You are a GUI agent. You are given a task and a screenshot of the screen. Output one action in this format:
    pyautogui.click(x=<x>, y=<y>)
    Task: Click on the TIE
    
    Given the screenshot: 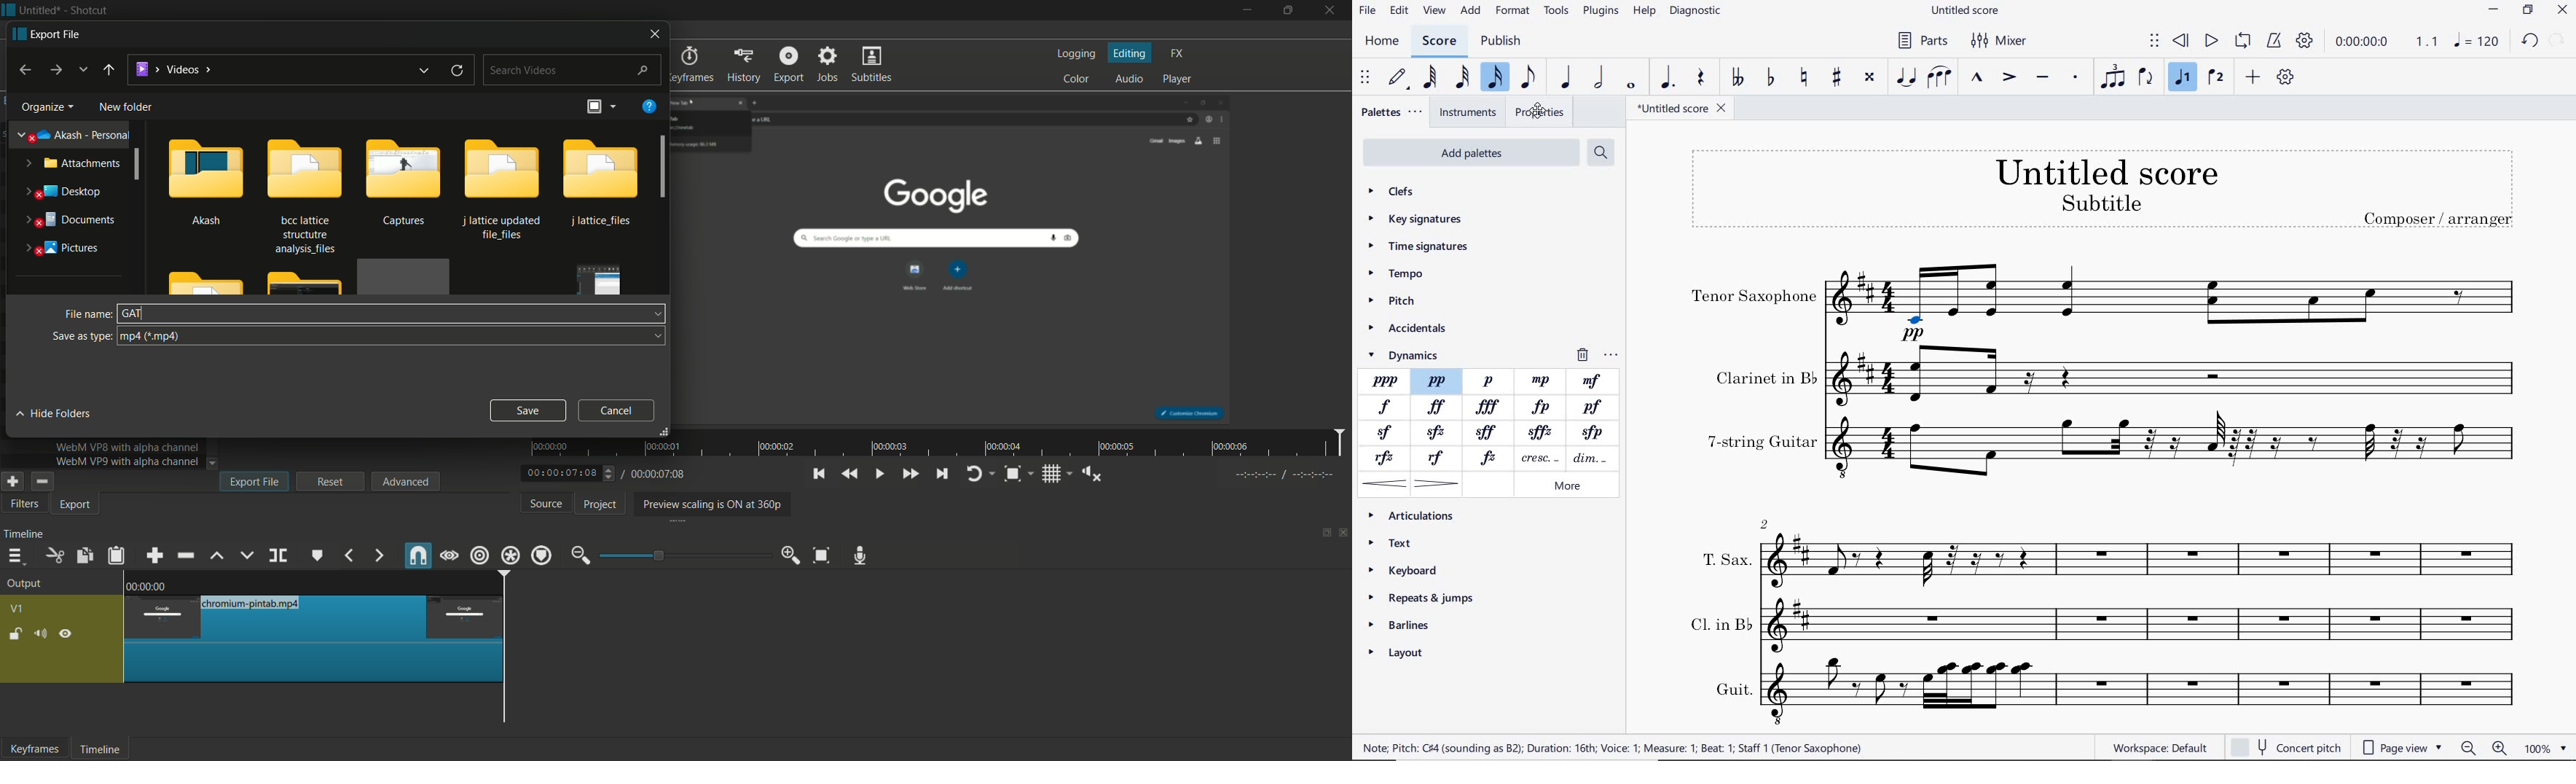 What is the action you would take?
    pyautogui.click(x=1907, y=77)
    